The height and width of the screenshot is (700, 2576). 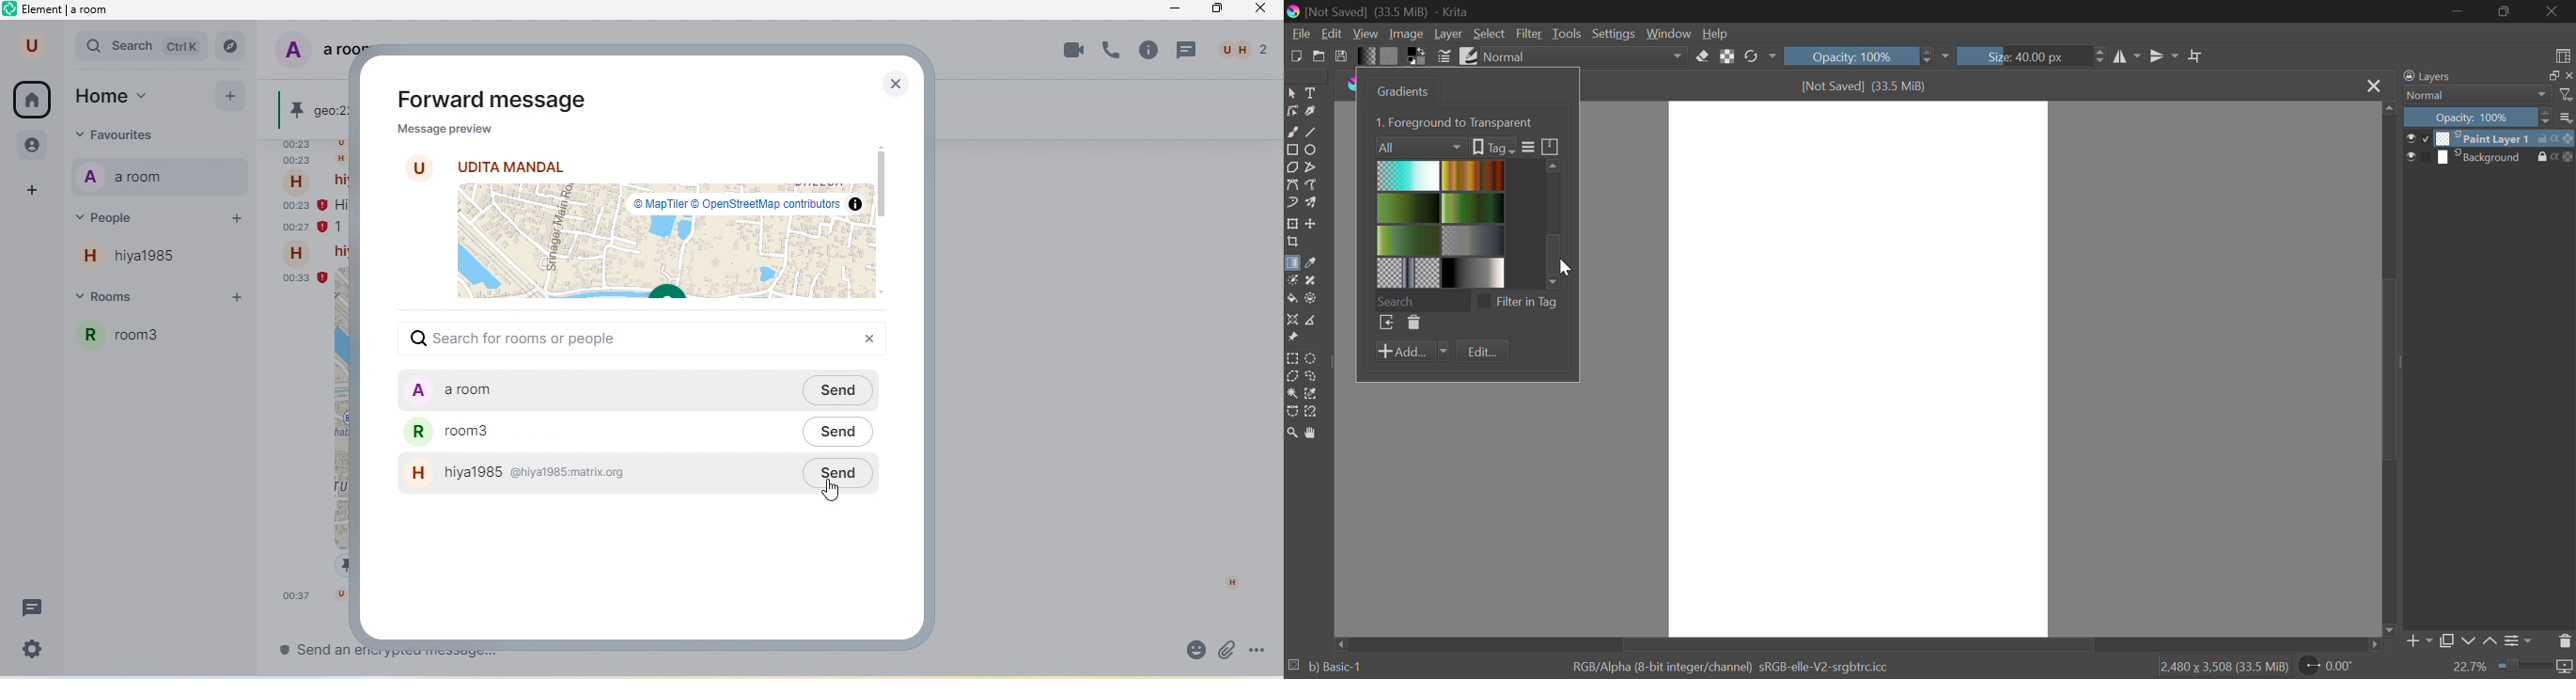 I want to click on Close, so click(x=2373, y=86).